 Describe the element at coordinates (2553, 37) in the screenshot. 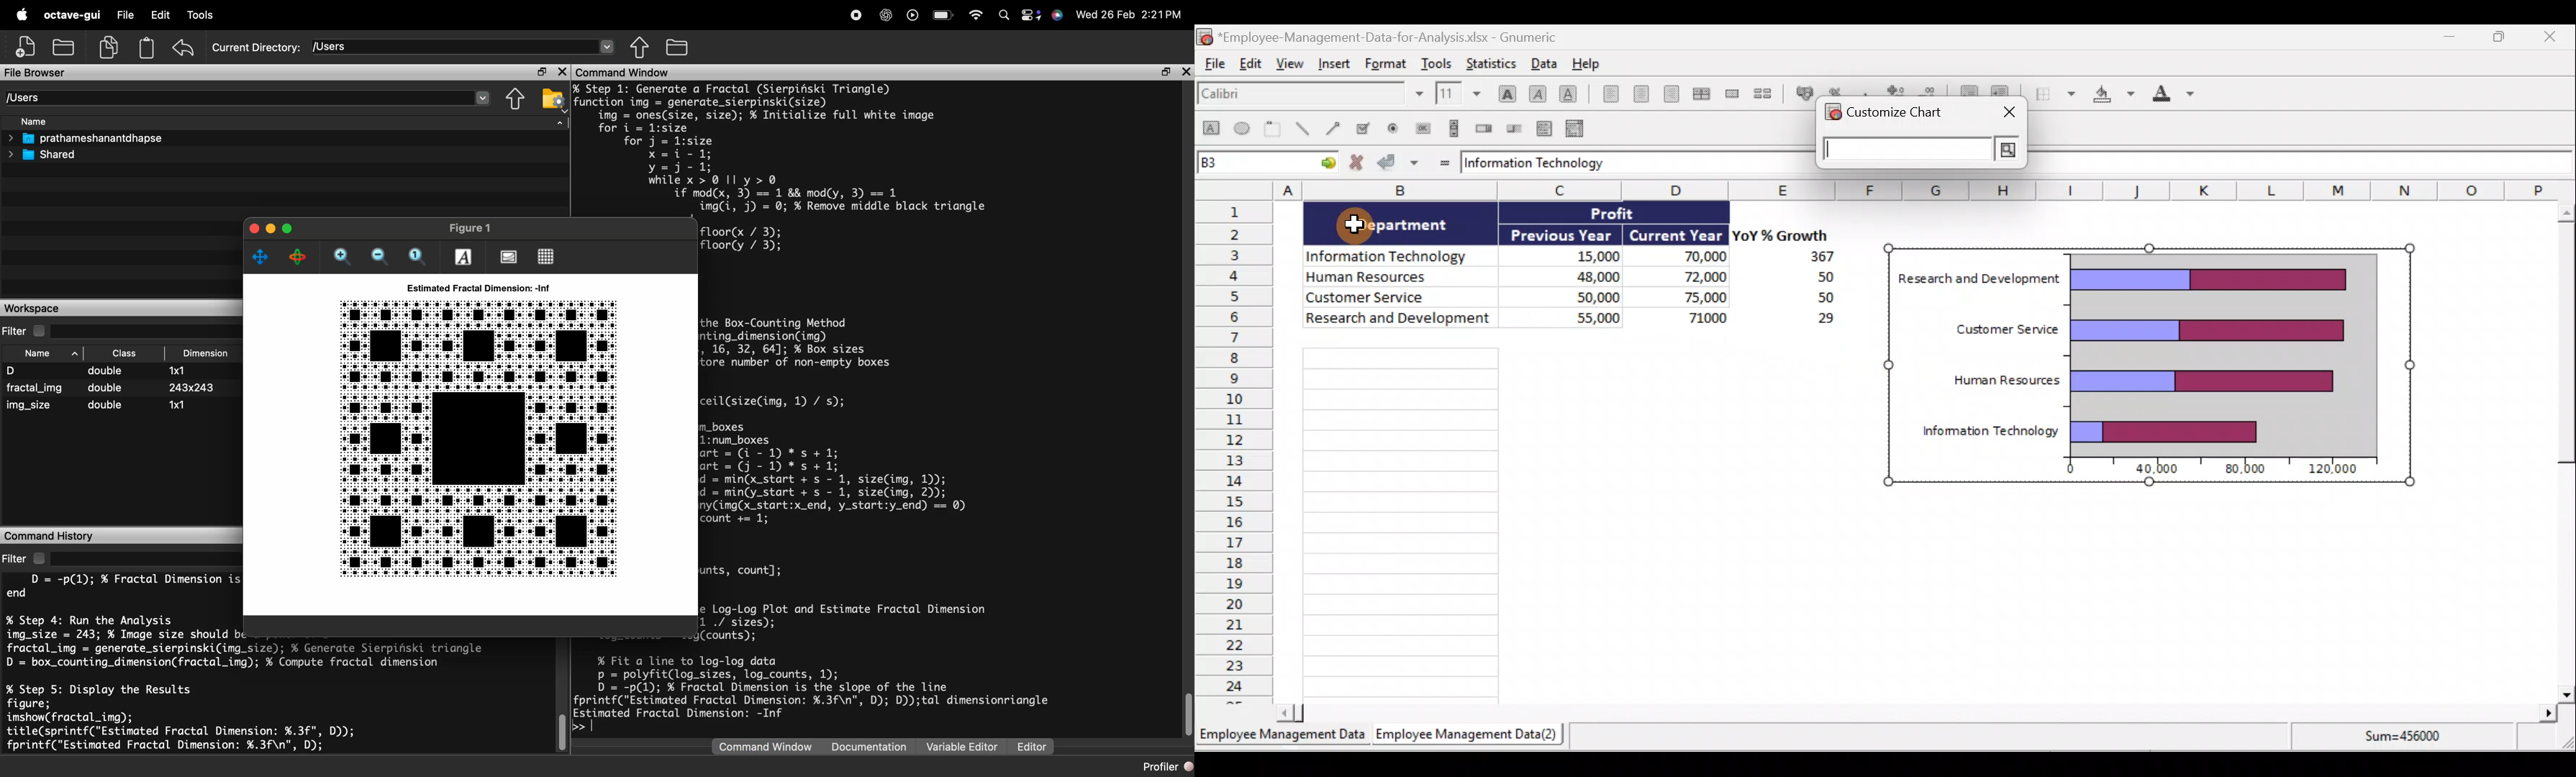

I see `Close` at that location.